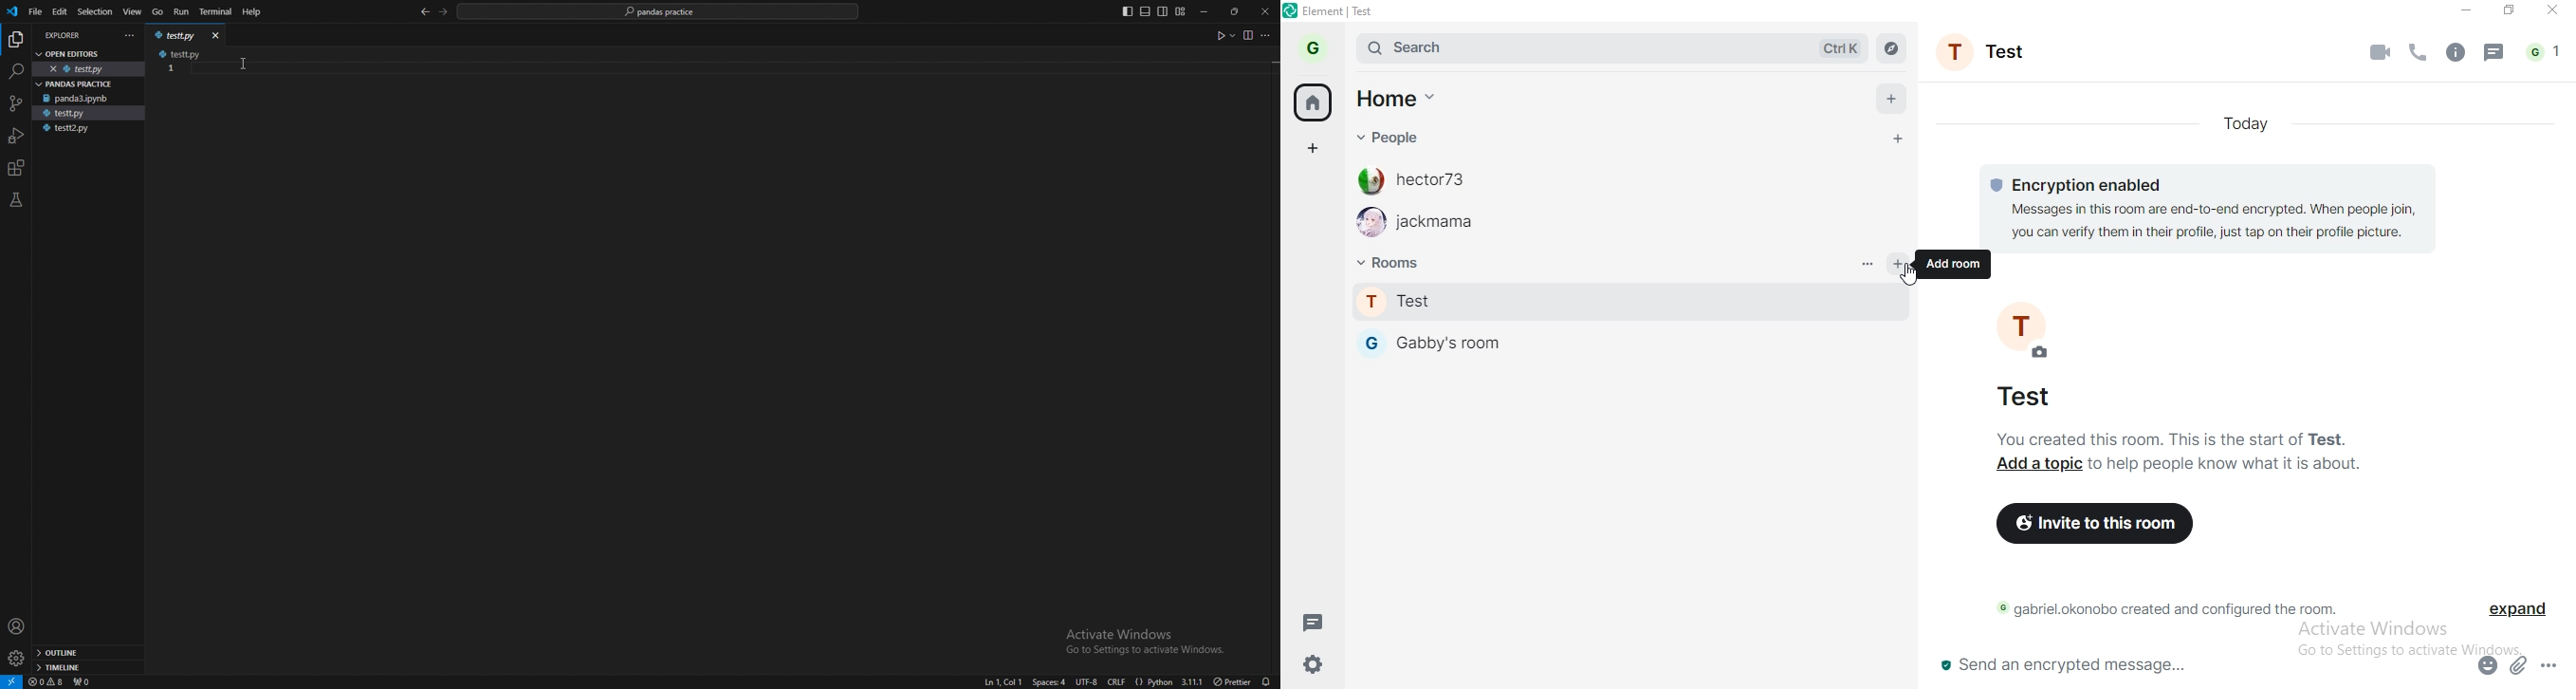  Describe the element at coordinates (1329, 9) in the screenshot. I see `element` at that location.